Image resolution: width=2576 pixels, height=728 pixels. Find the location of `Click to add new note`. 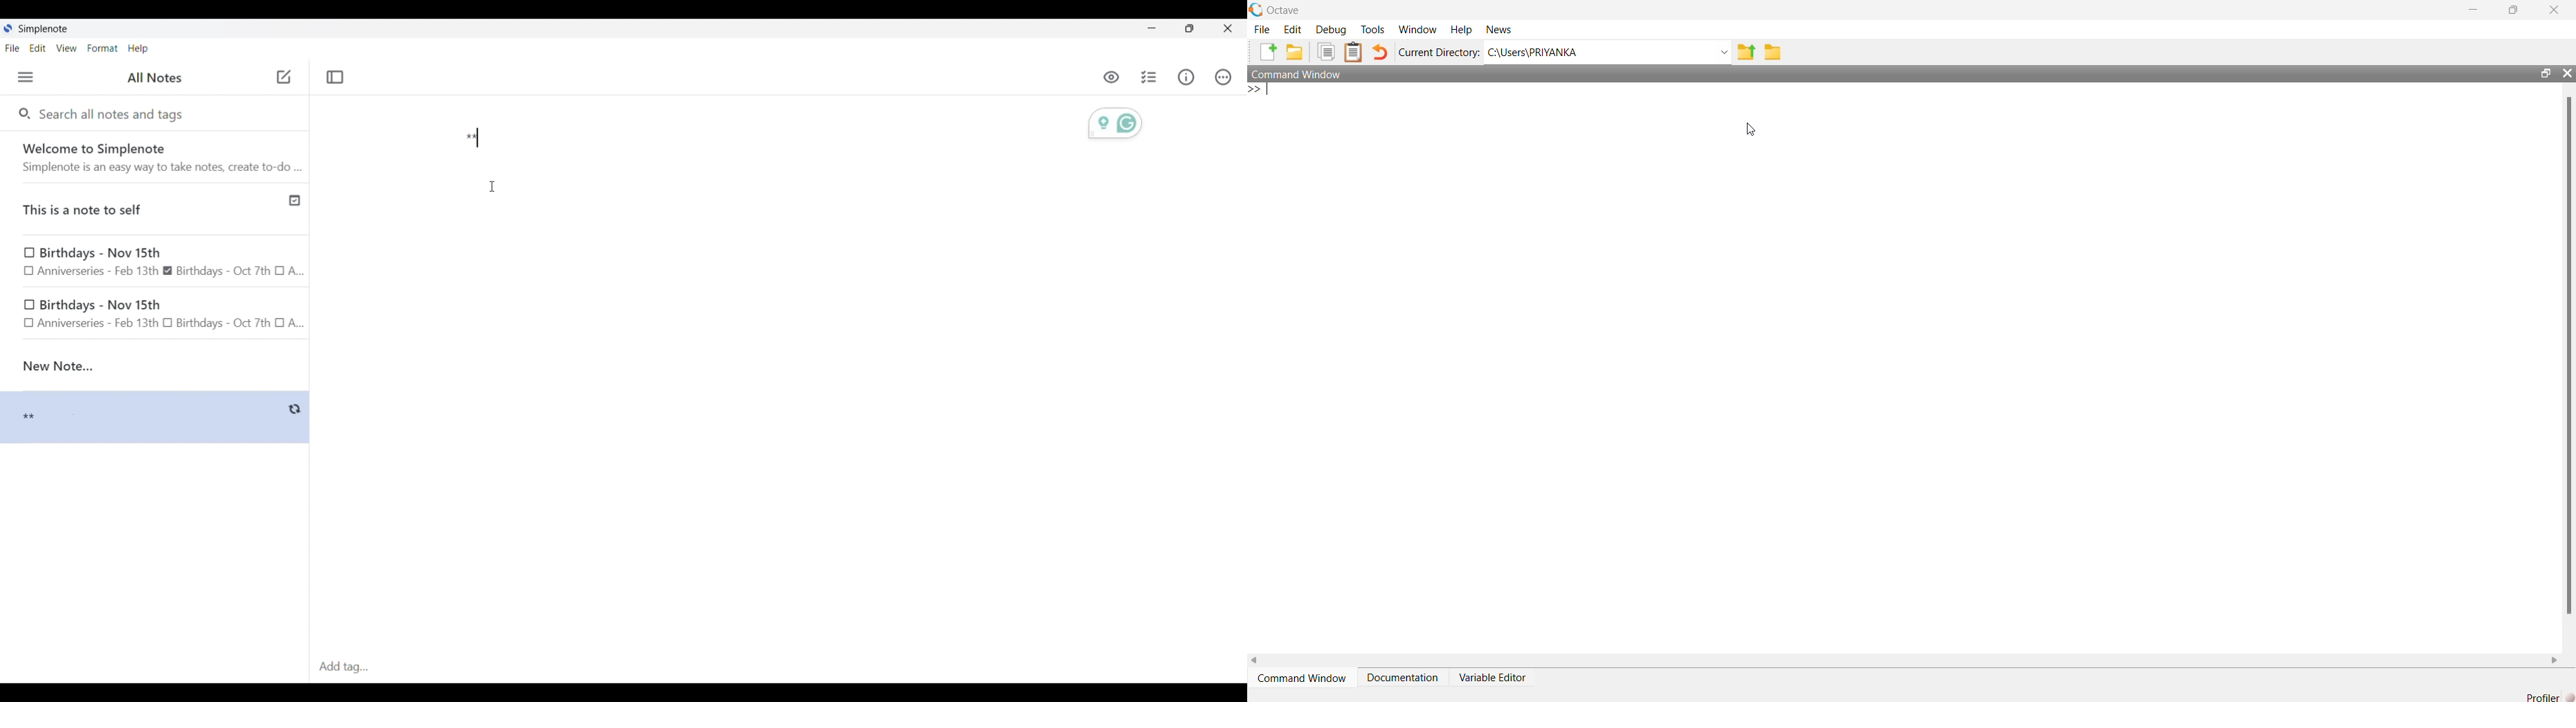

Click to add new note is located at coordinates (284, 77).